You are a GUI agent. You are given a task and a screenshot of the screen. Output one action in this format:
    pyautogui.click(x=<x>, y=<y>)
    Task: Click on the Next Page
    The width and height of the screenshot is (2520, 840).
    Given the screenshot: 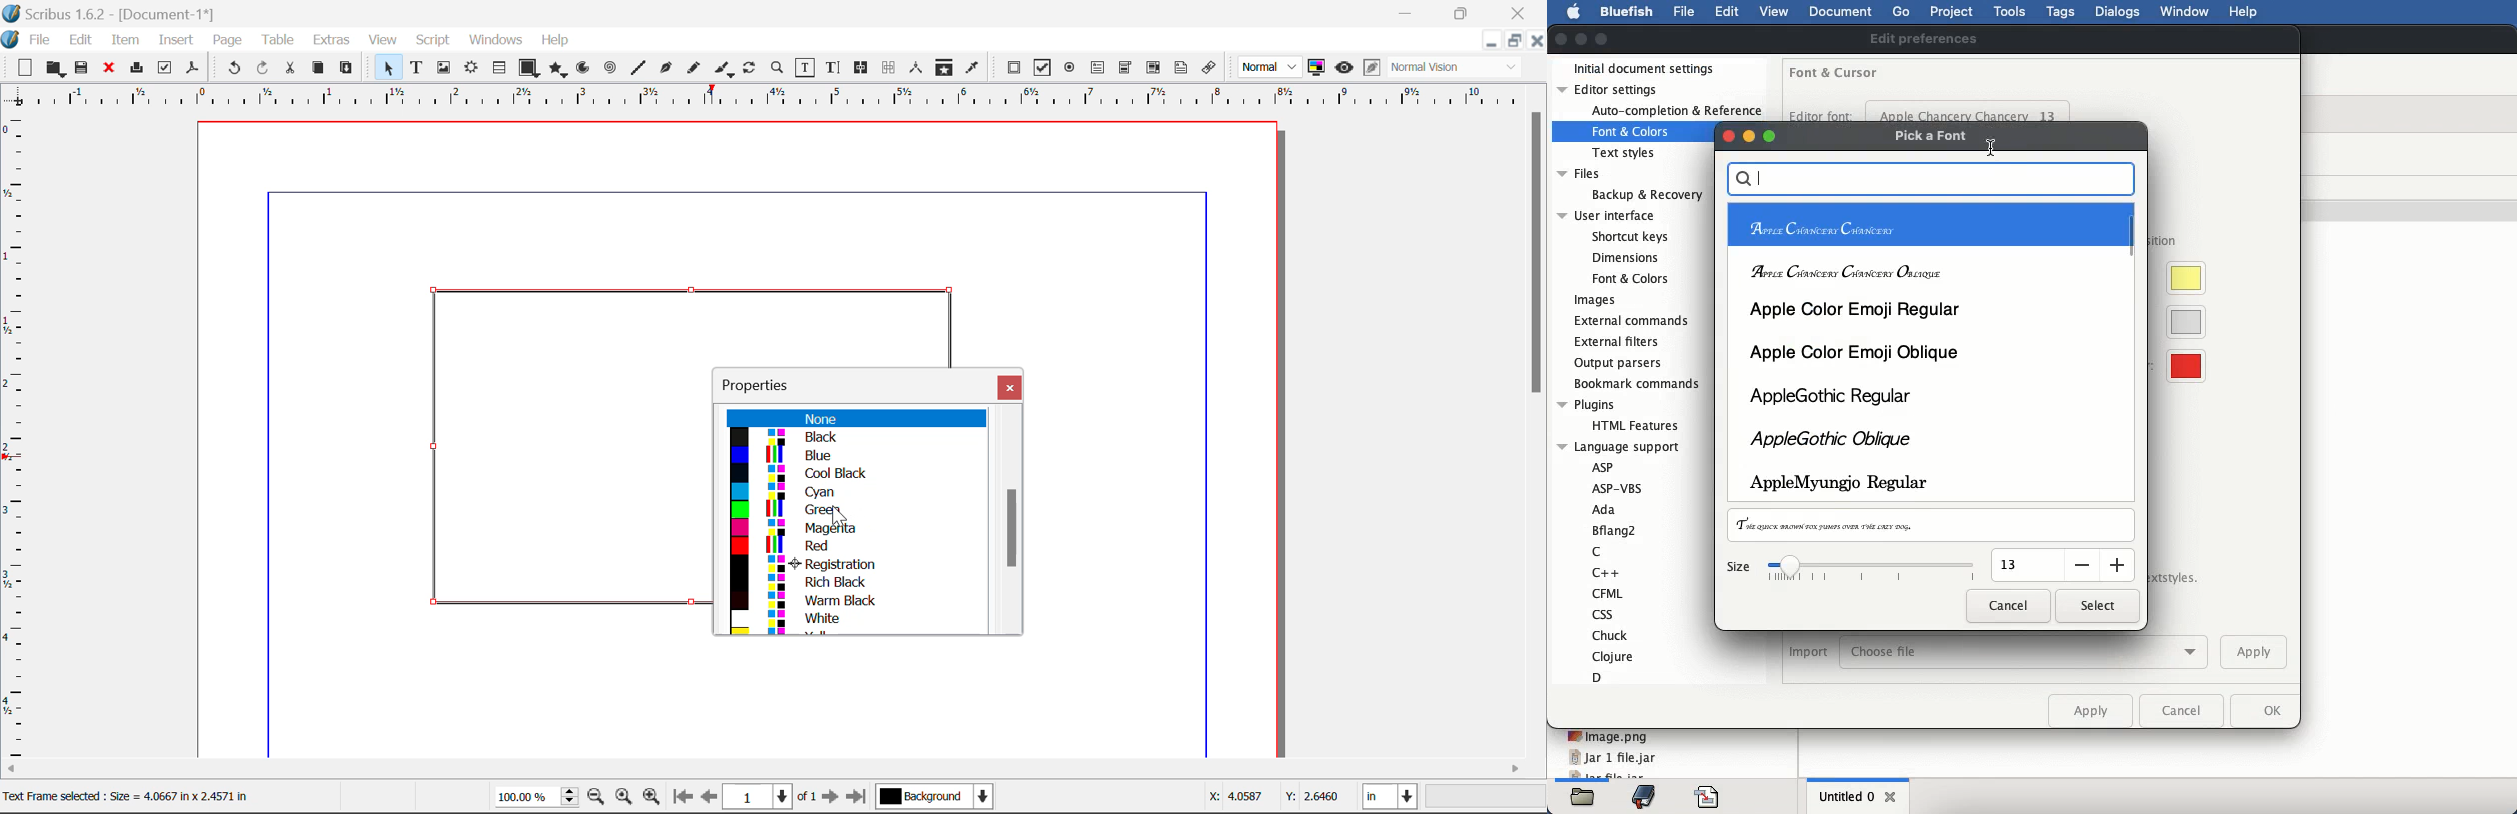 What is the action you would take?
    pyautogui.click(x=833, y=799)
    